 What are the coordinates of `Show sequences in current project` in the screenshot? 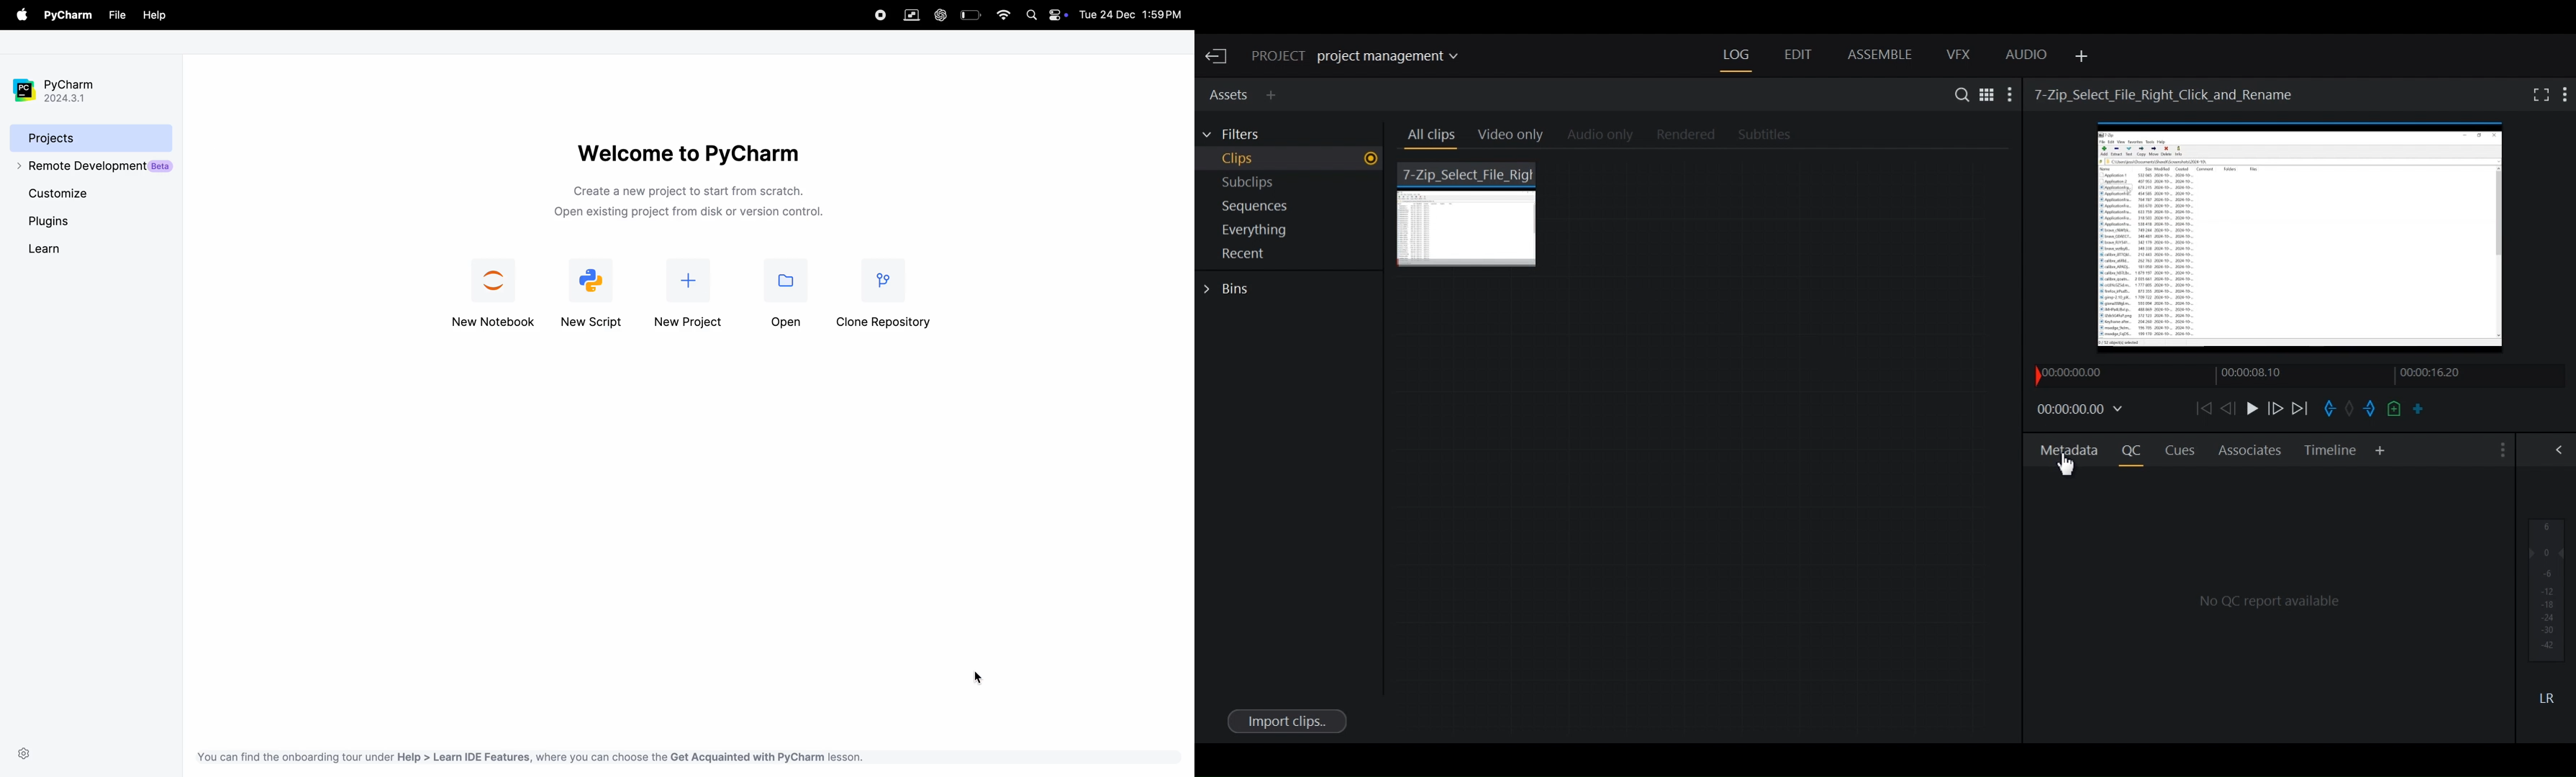 It's located at (1292, 208).